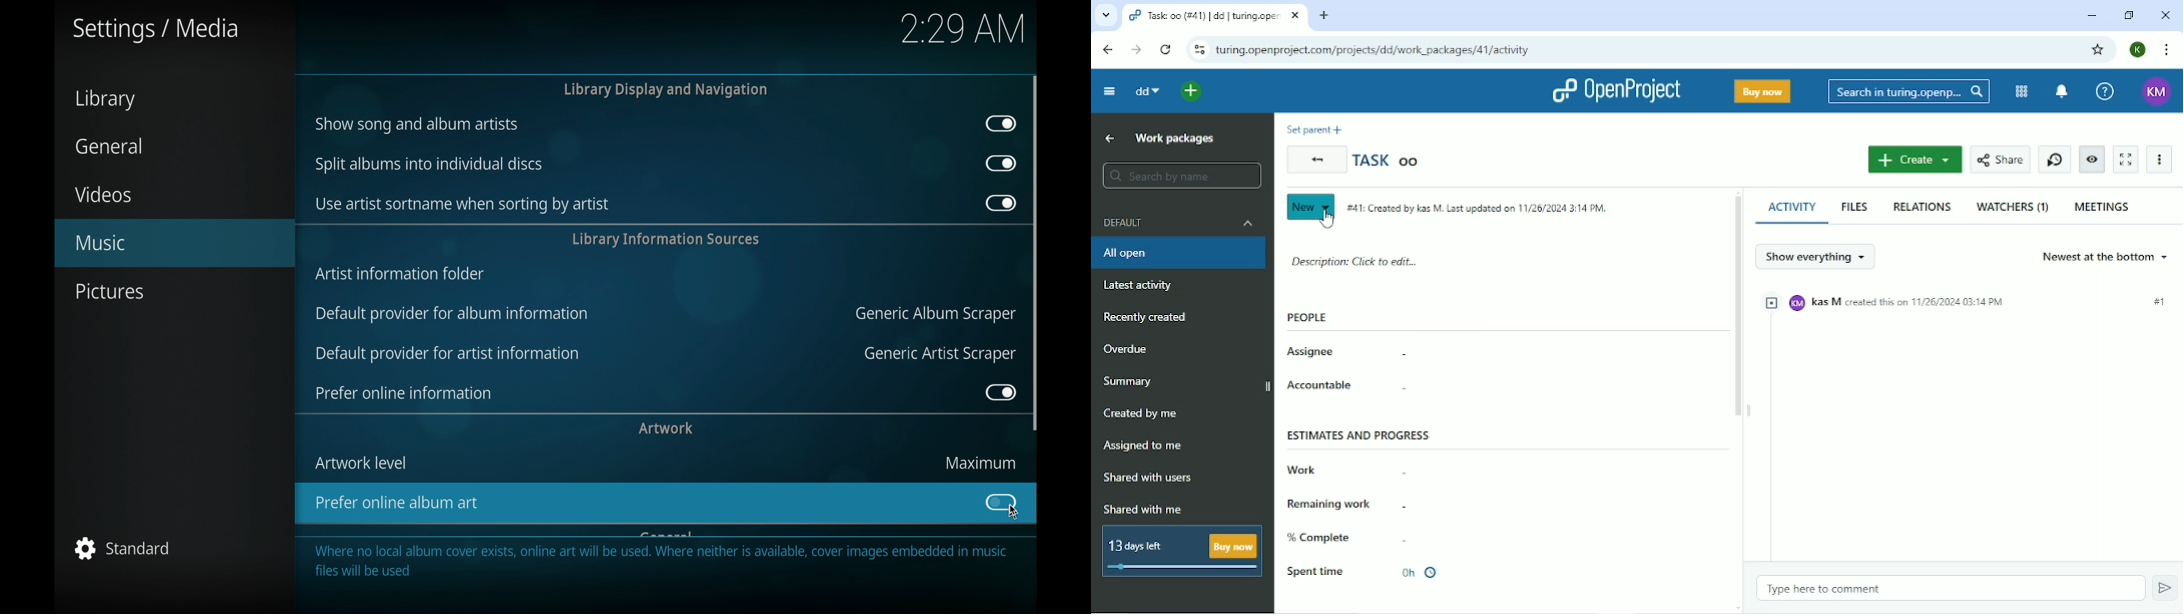  Describe the element at coordinates (154, 30) in the screenshot. I see `settings/media` at that location.